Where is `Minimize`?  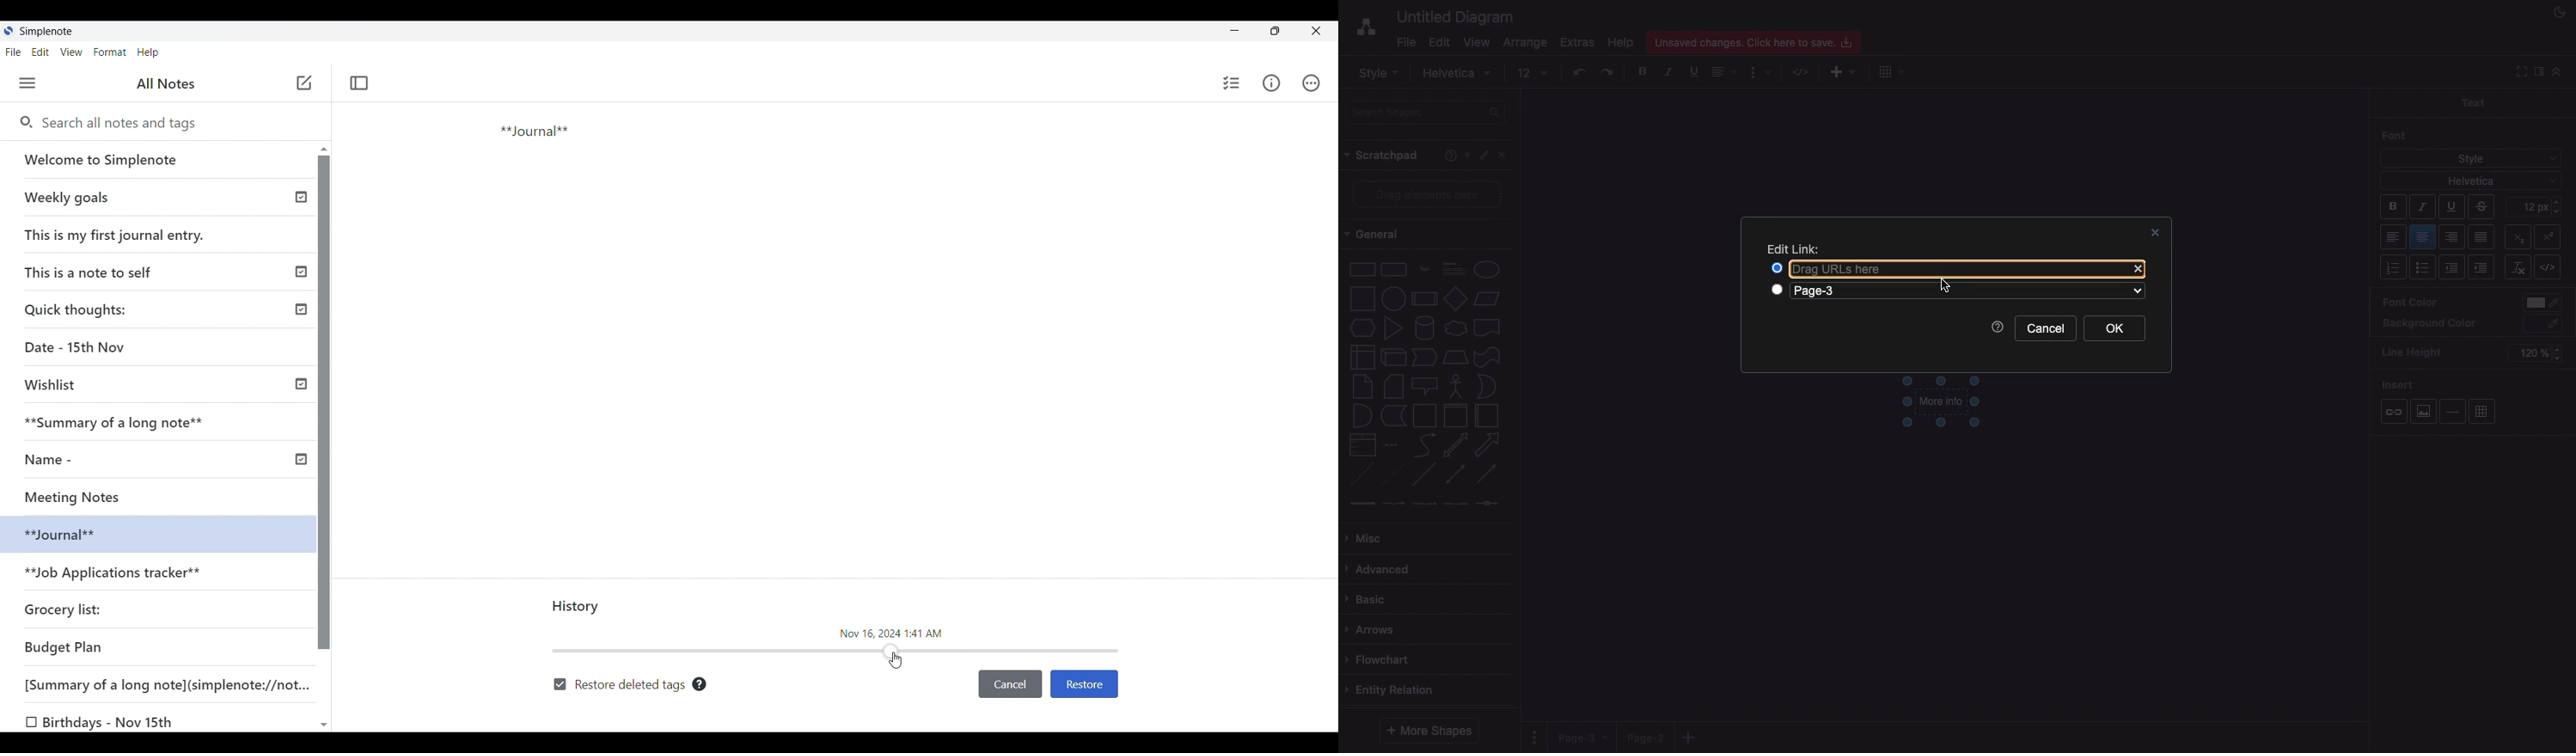
Minimize is located at coordinates (1235, 30).